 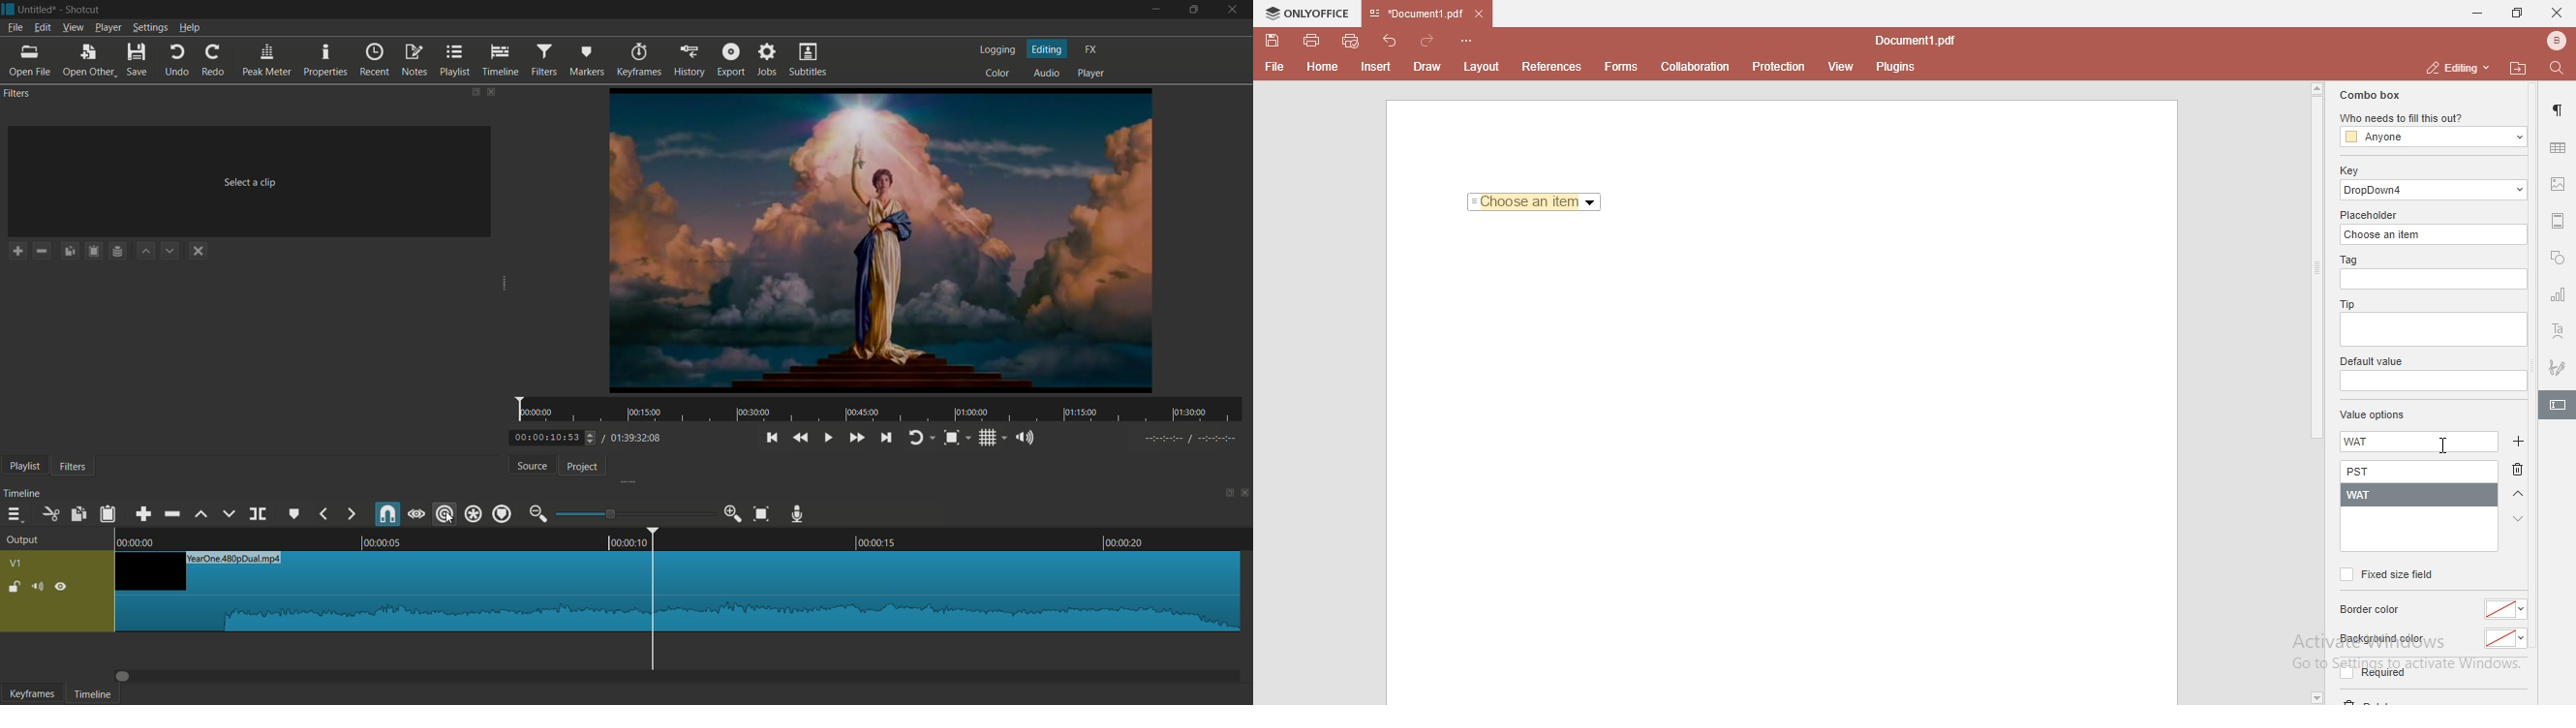 What do you see at coordinates (442, 514) in the screenshot?
I see `ripple` at bounding box center [442, 514].